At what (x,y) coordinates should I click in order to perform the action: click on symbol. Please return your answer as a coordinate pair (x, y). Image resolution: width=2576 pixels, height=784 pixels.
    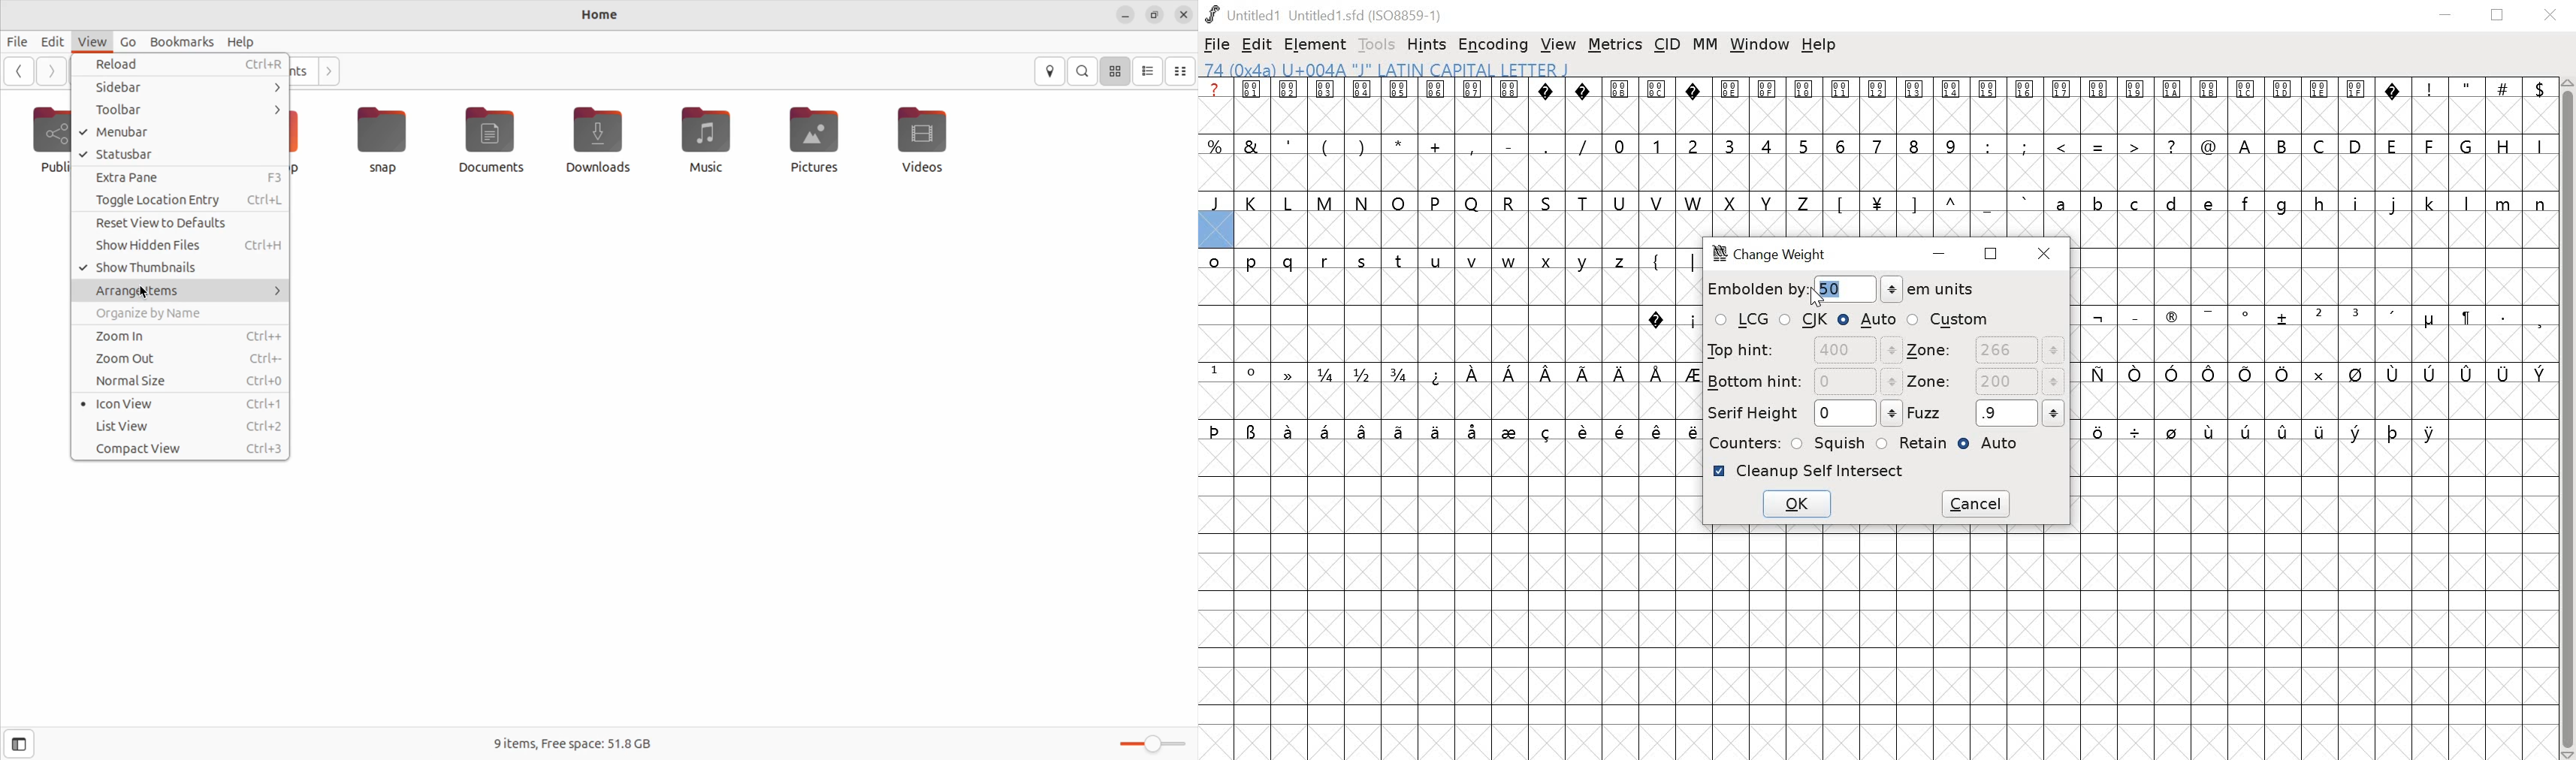
    Looking at the image, I should click on (1285, 372).